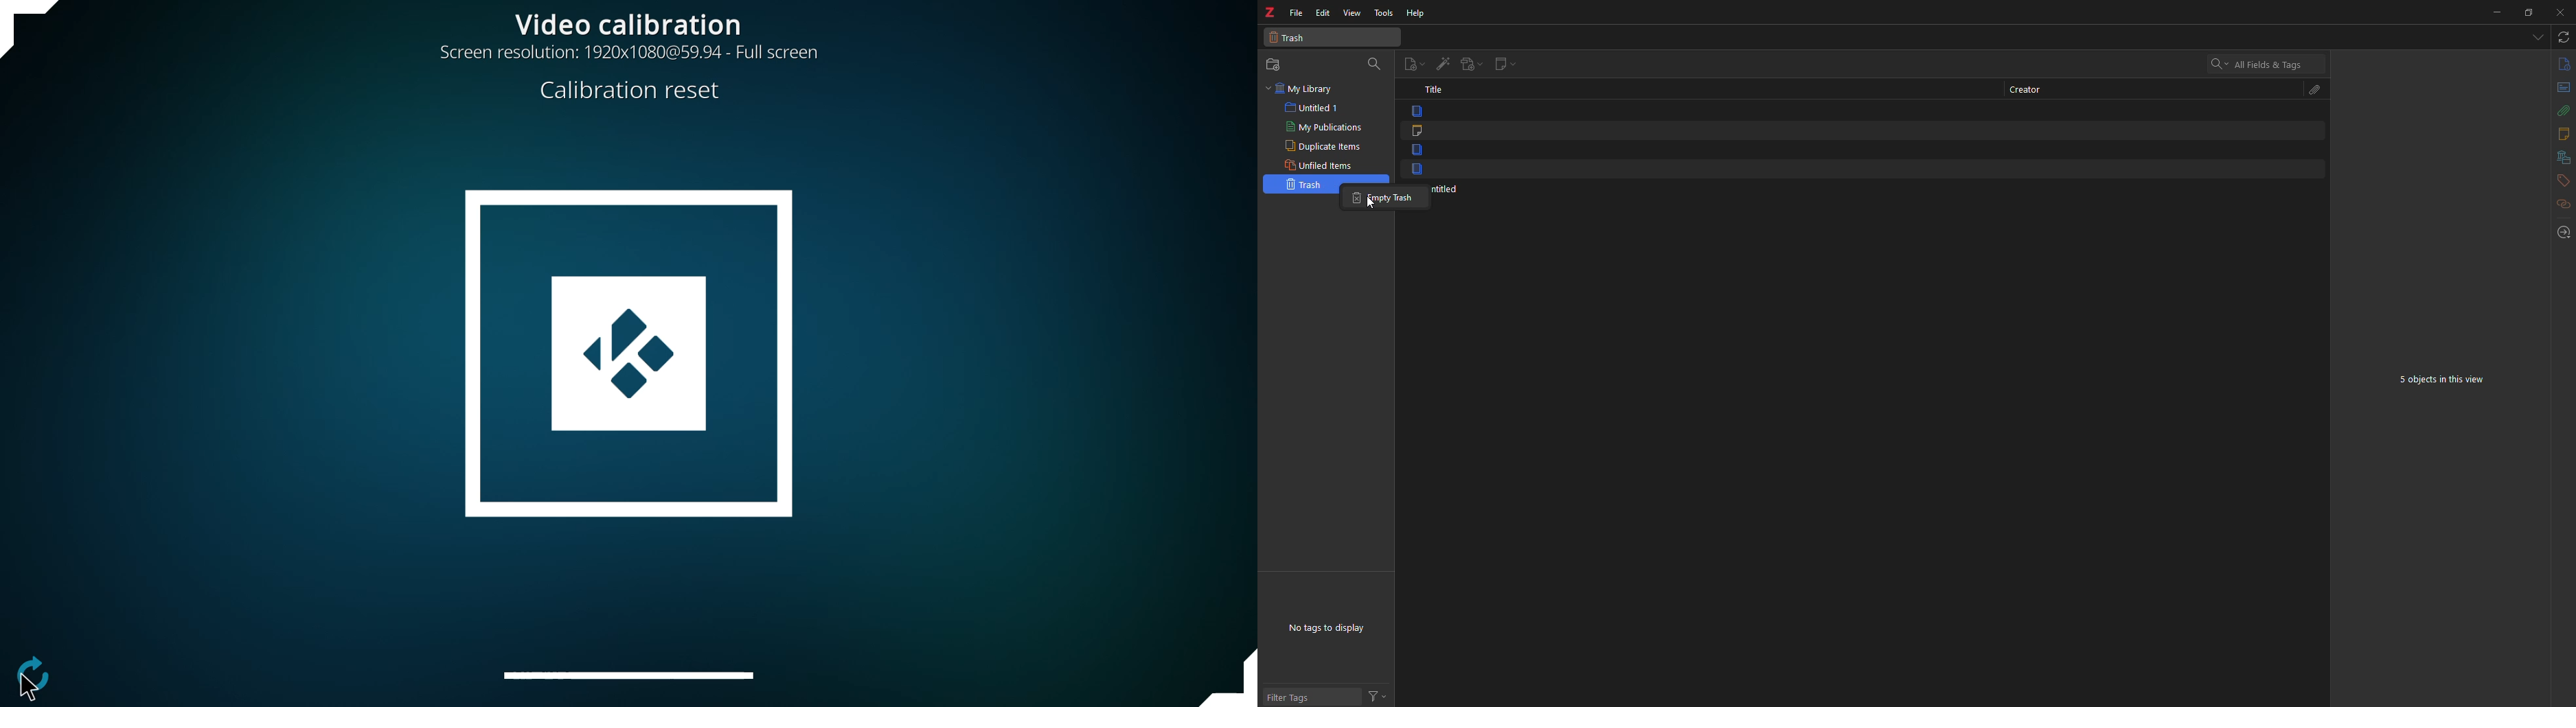 The height and width of the screenshot is (728, 2576). What do you see at coordinates (1323, 146) in the screenshot?
I see `duplicate items` at bounding box center [1323, 146].